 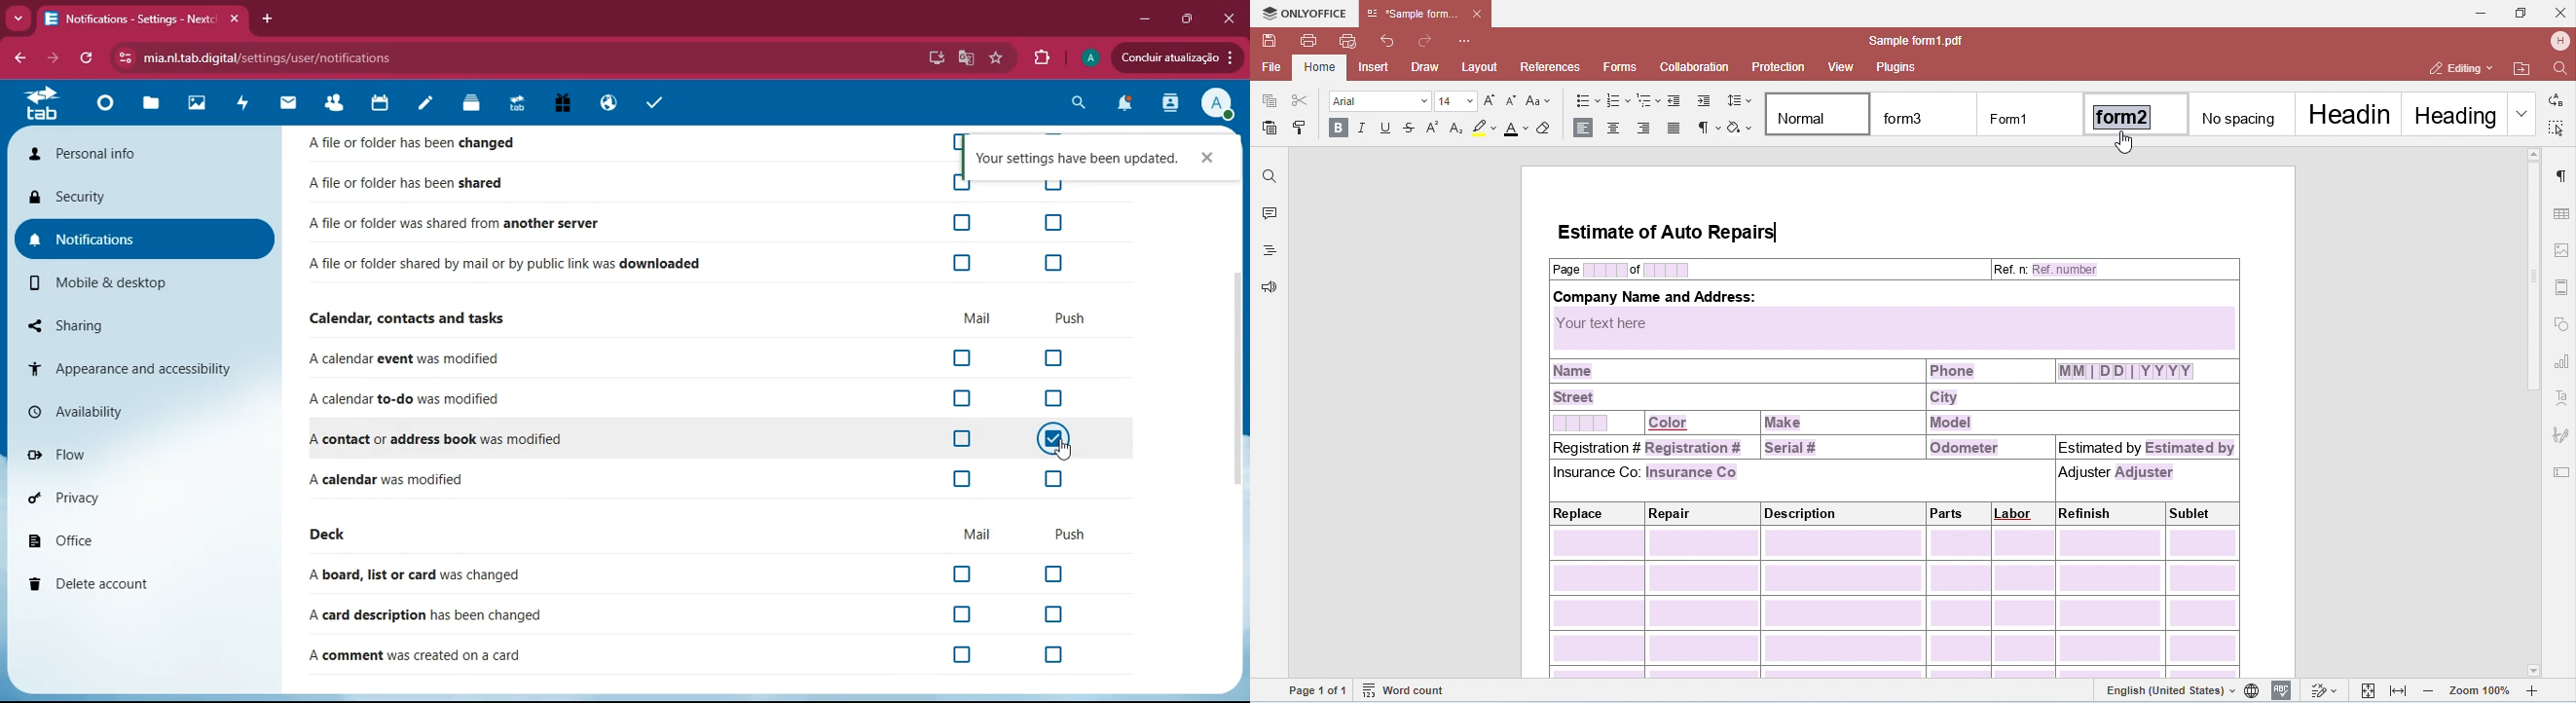 I want to click on minimize, so click(x=1140, y=19).